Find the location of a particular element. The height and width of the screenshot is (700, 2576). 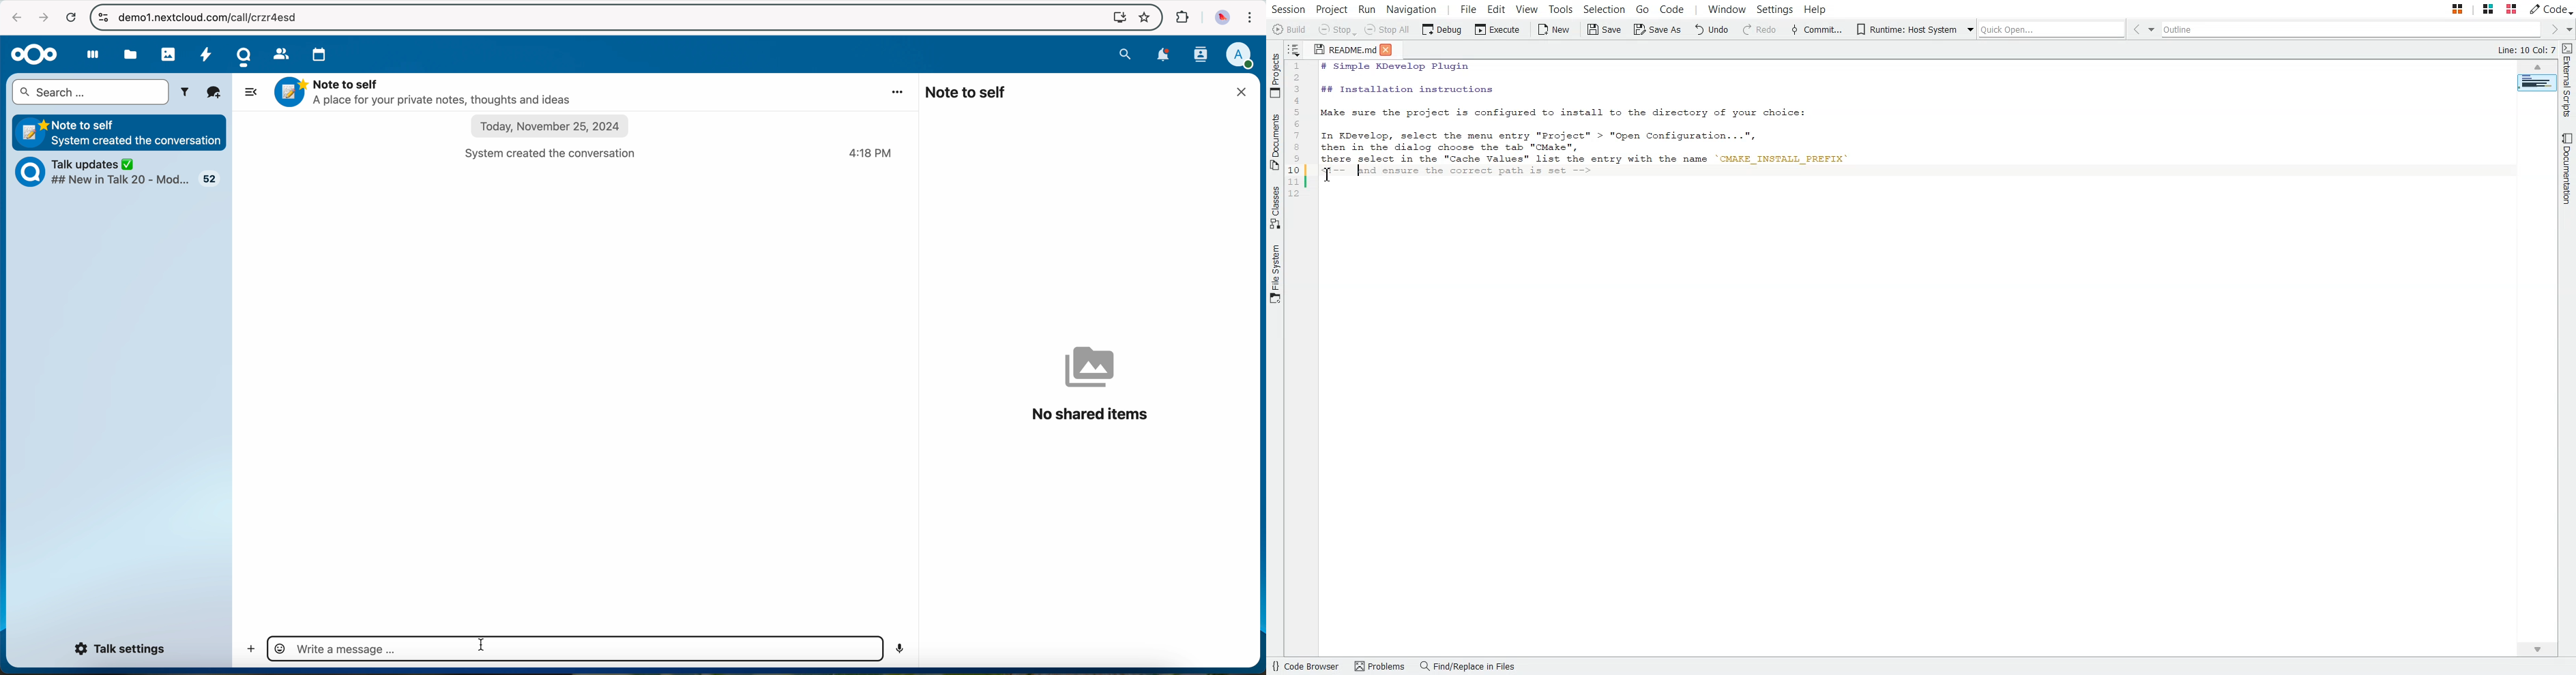

search bar is located at coordinates (90, 93).